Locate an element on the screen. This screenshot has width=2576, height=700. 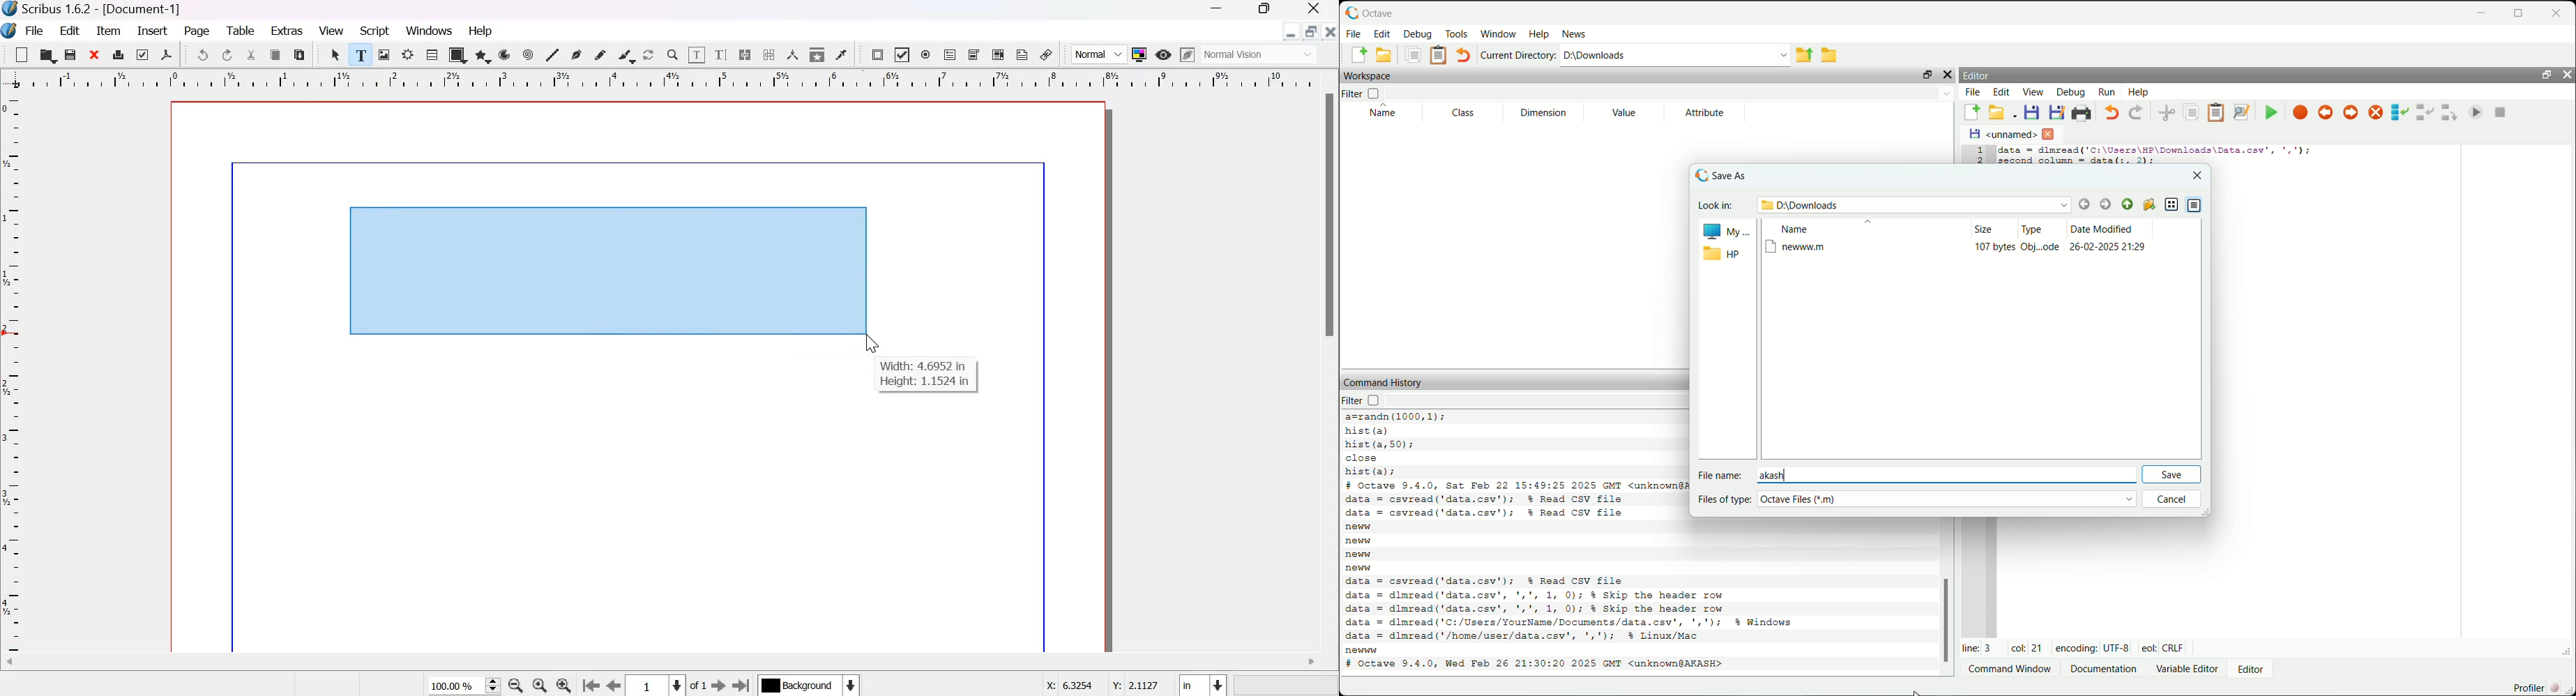
measurements is located at coordinates (793, 54).